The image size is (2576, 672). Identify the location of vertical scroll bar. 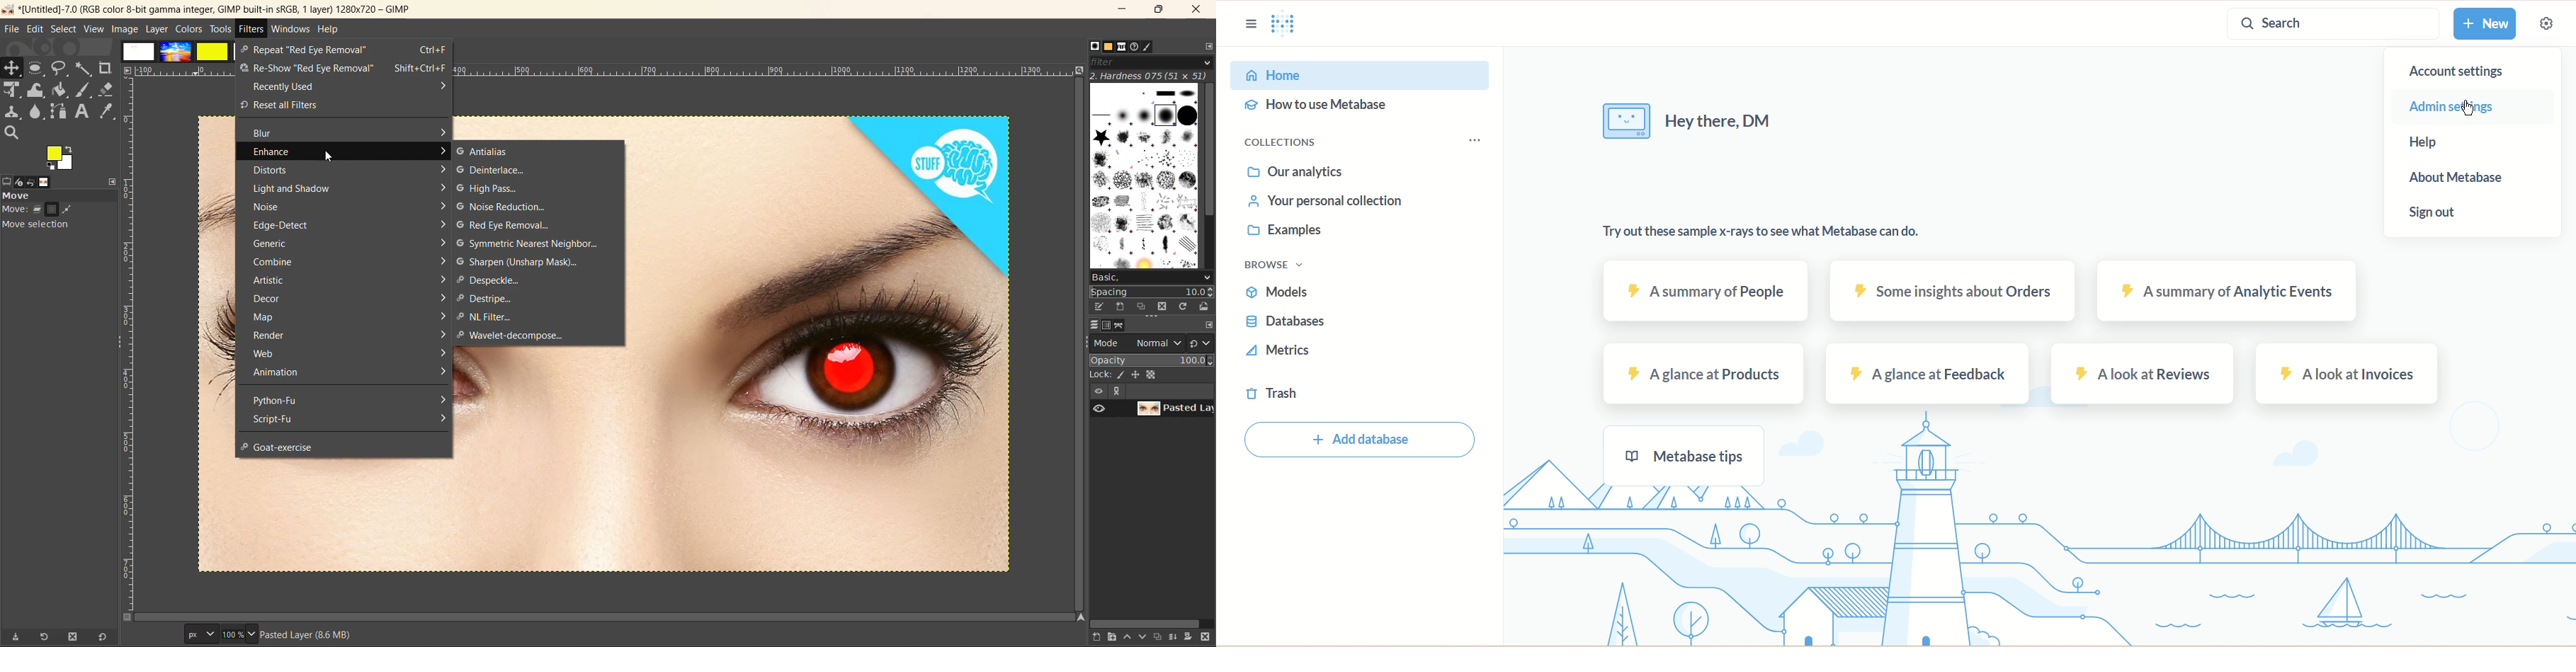
(1209, 155).